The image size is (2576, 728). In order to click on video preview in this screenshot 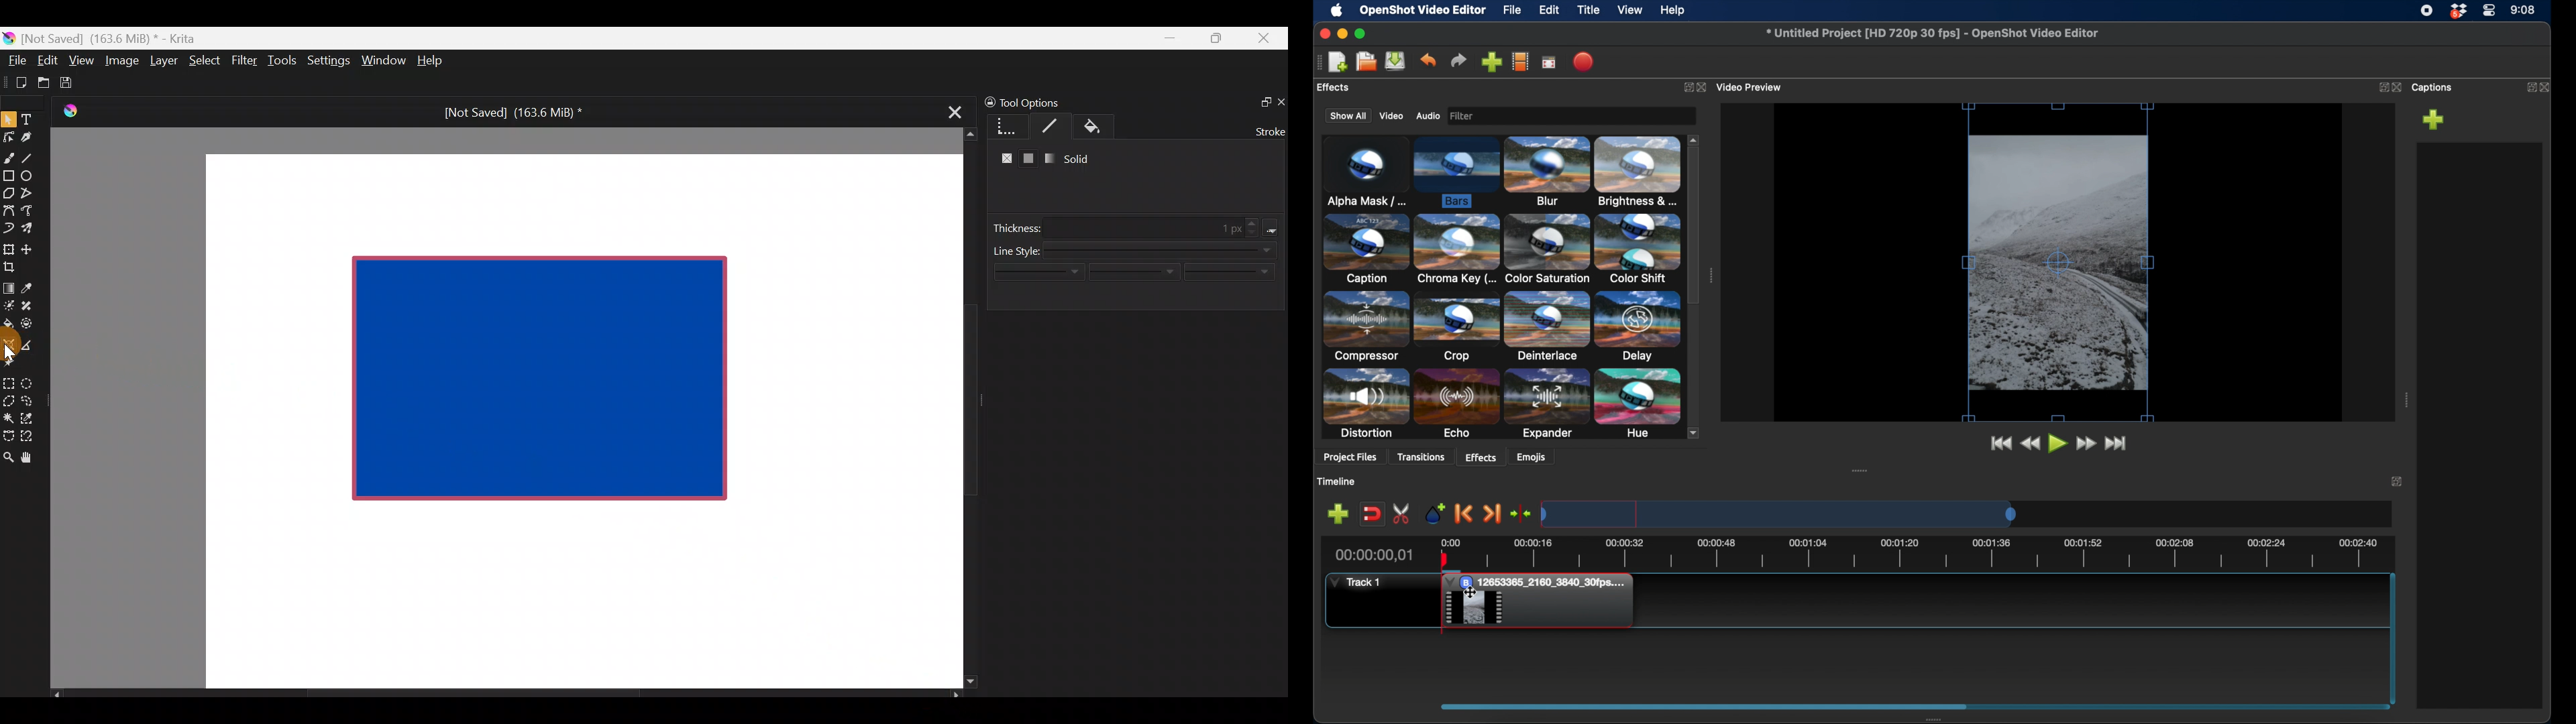, I will do `click(2055, 261)`.